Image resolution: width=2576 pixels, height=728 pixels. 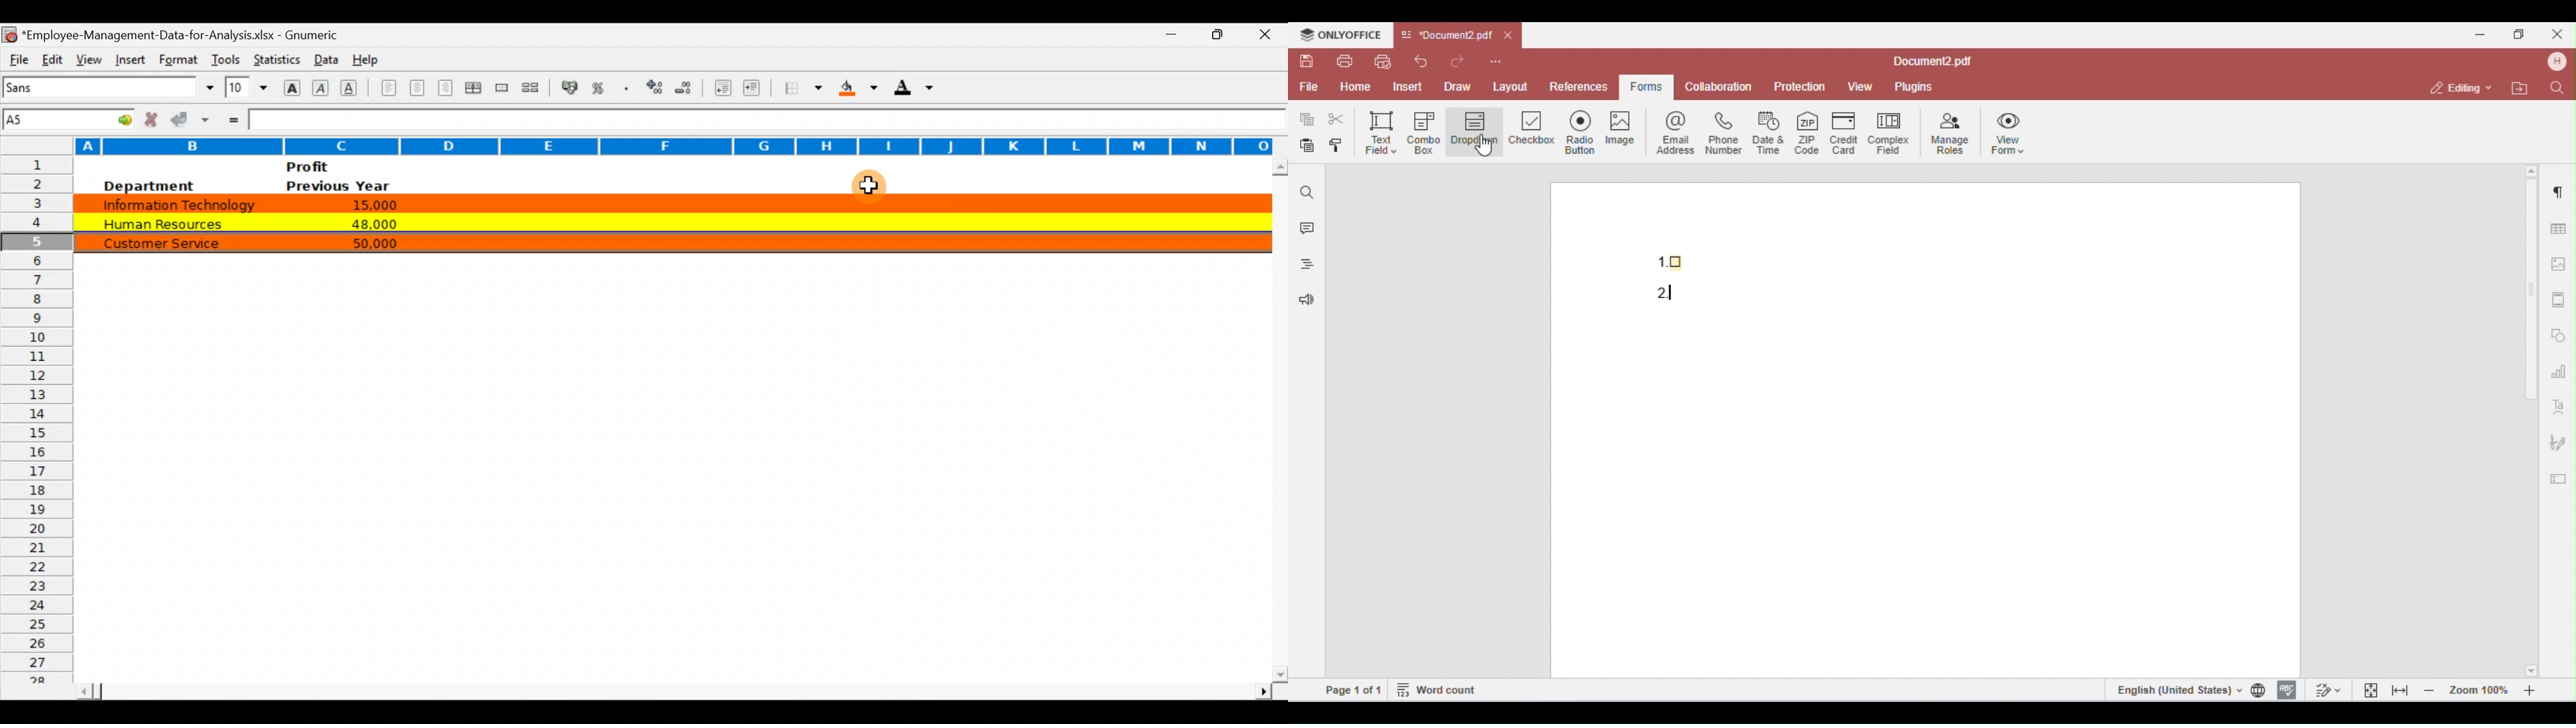 I want to click on Profit, so click(x=333, y=166).